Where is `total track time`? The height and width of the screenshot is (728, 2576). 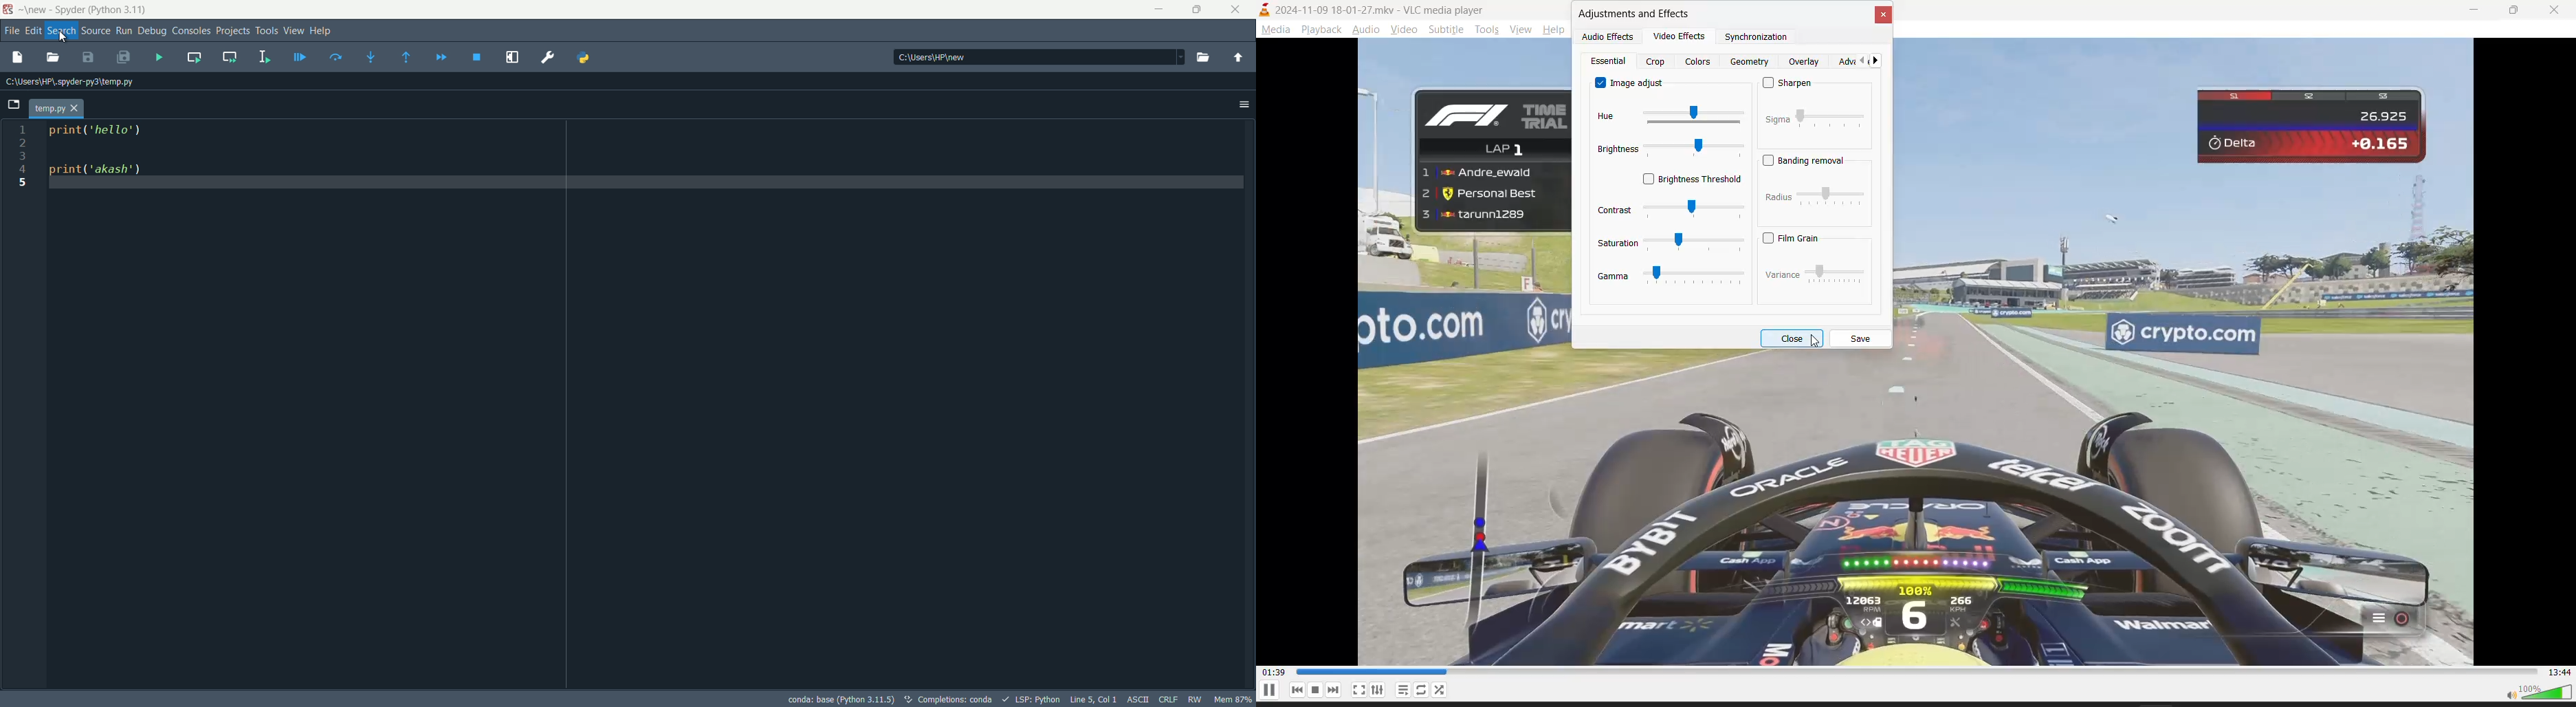
total track time is located at coordinates (2563, 673).